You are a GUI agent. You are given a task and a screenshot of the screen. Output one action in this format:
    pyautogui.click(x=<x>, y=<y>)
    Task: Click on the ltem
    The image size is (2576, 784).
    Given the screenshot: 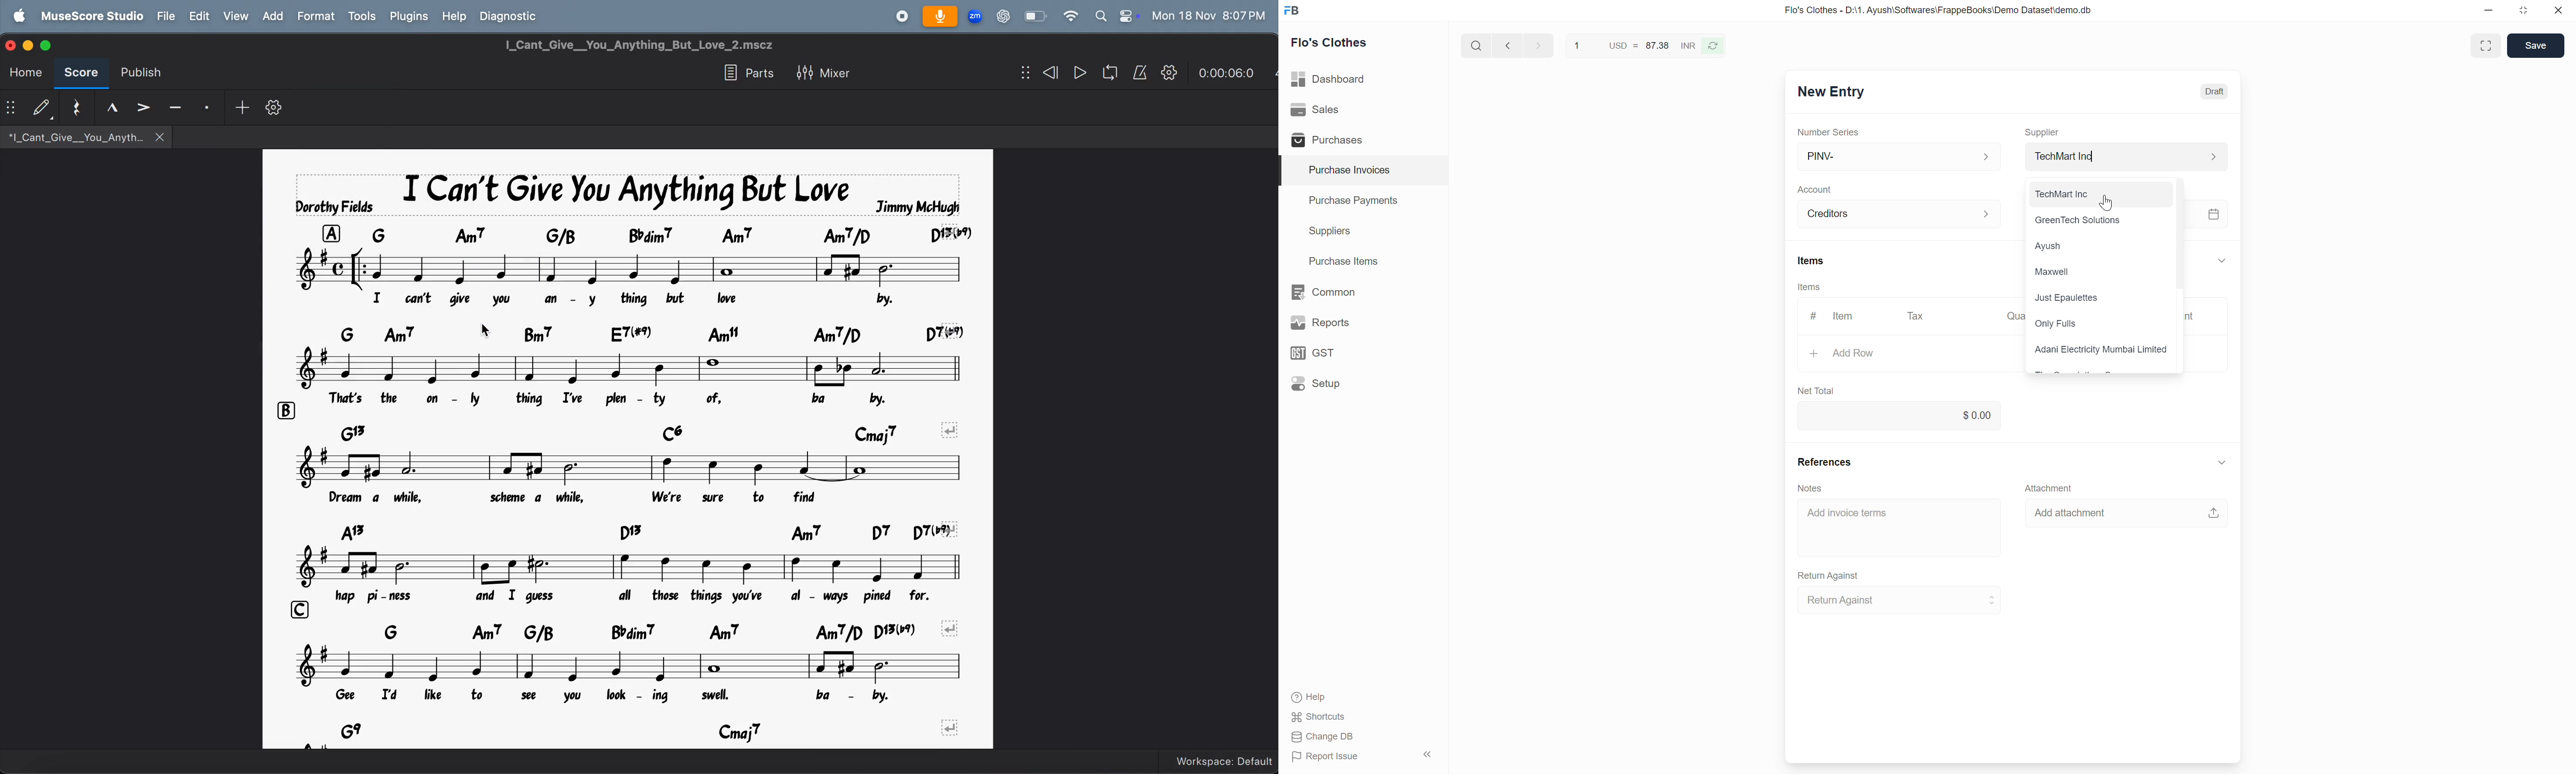 What is the action you would take?
    pyautogui.click(x=1846, y=318)
    